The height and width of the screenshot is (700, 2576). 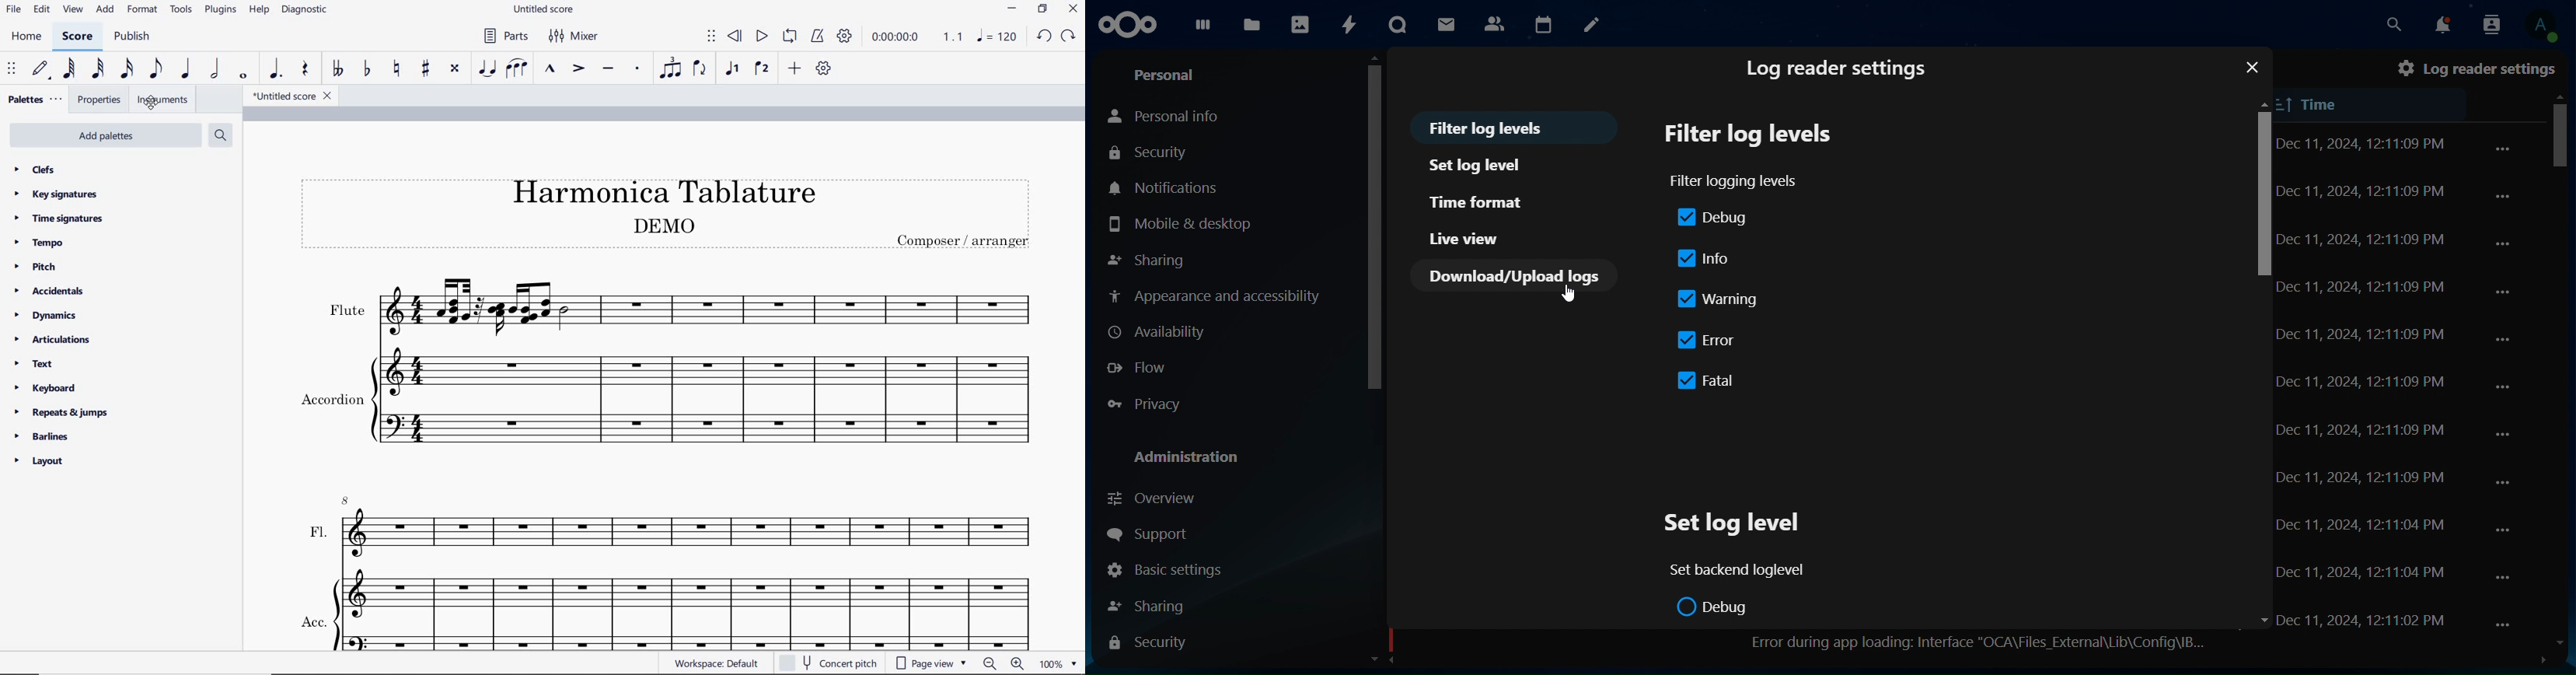 What do you see at coordinates (216, 69) in the screenshot?
I see `half note` at bounding box center [216, 69].